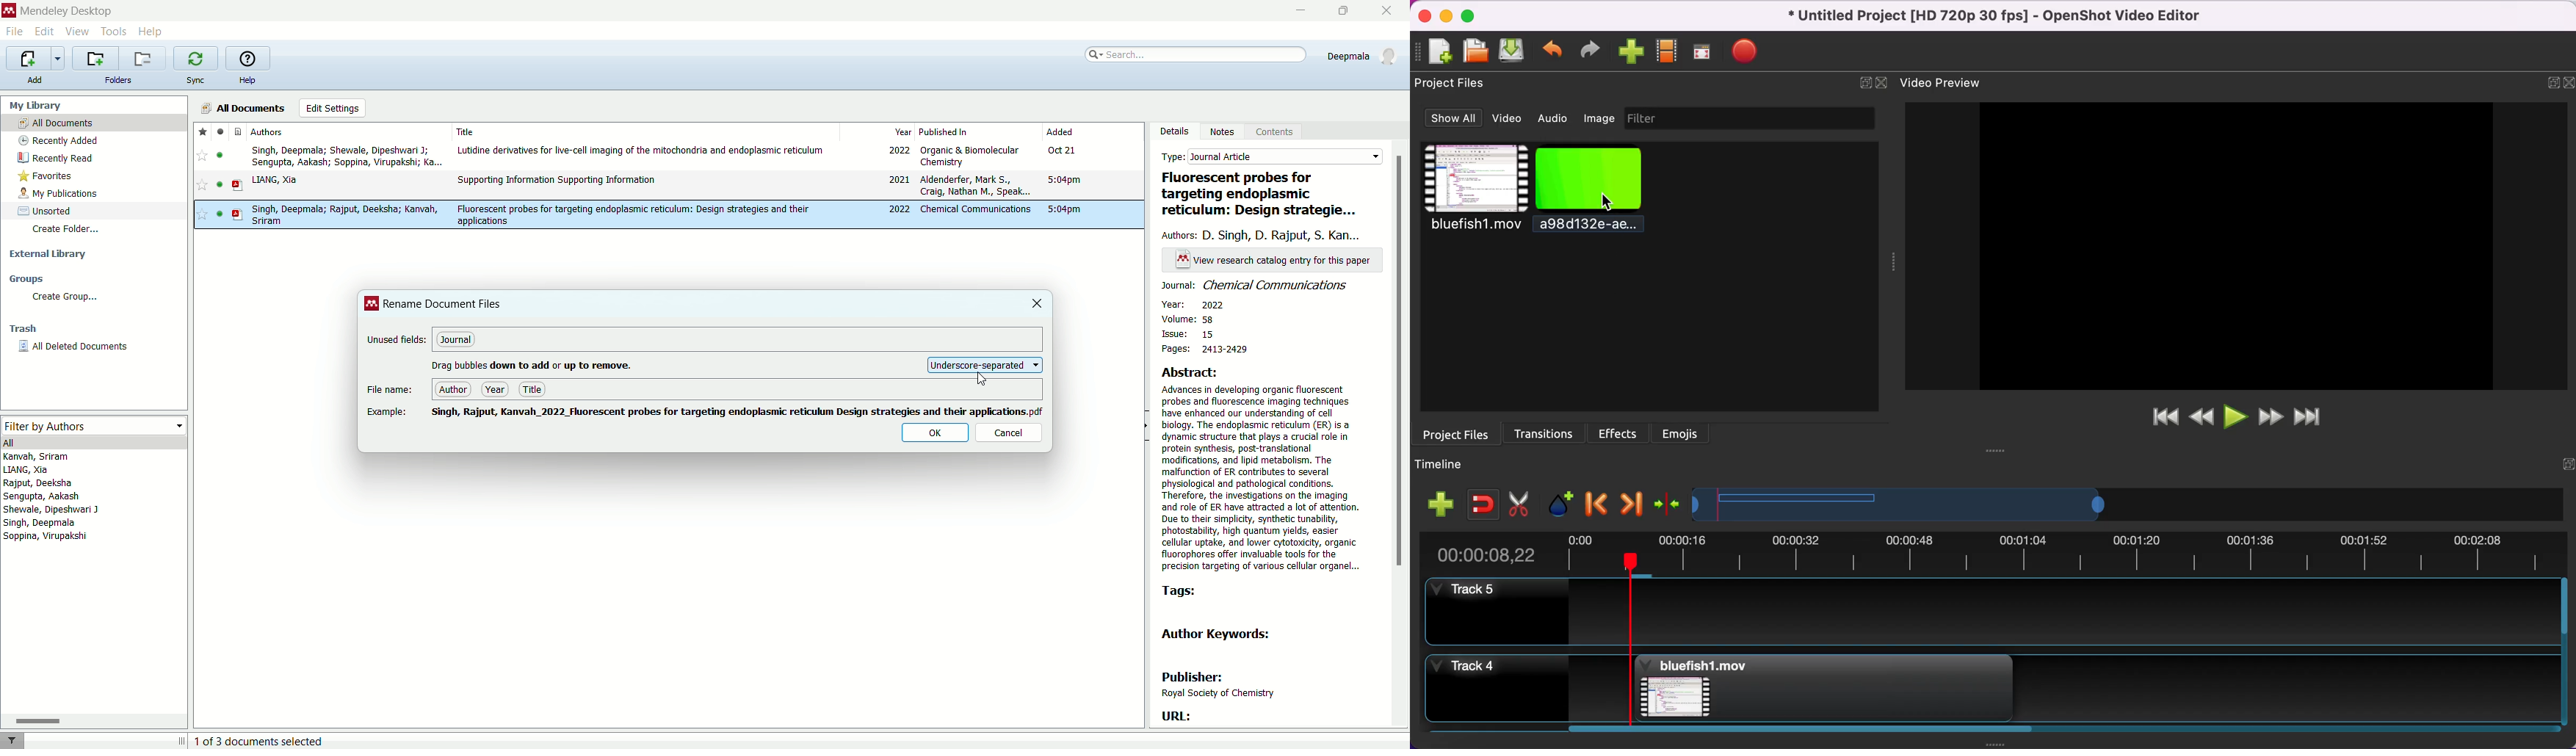 The height and width of the screenshot is (756, 2576). I want to click on journal name, so click(1259, 286).